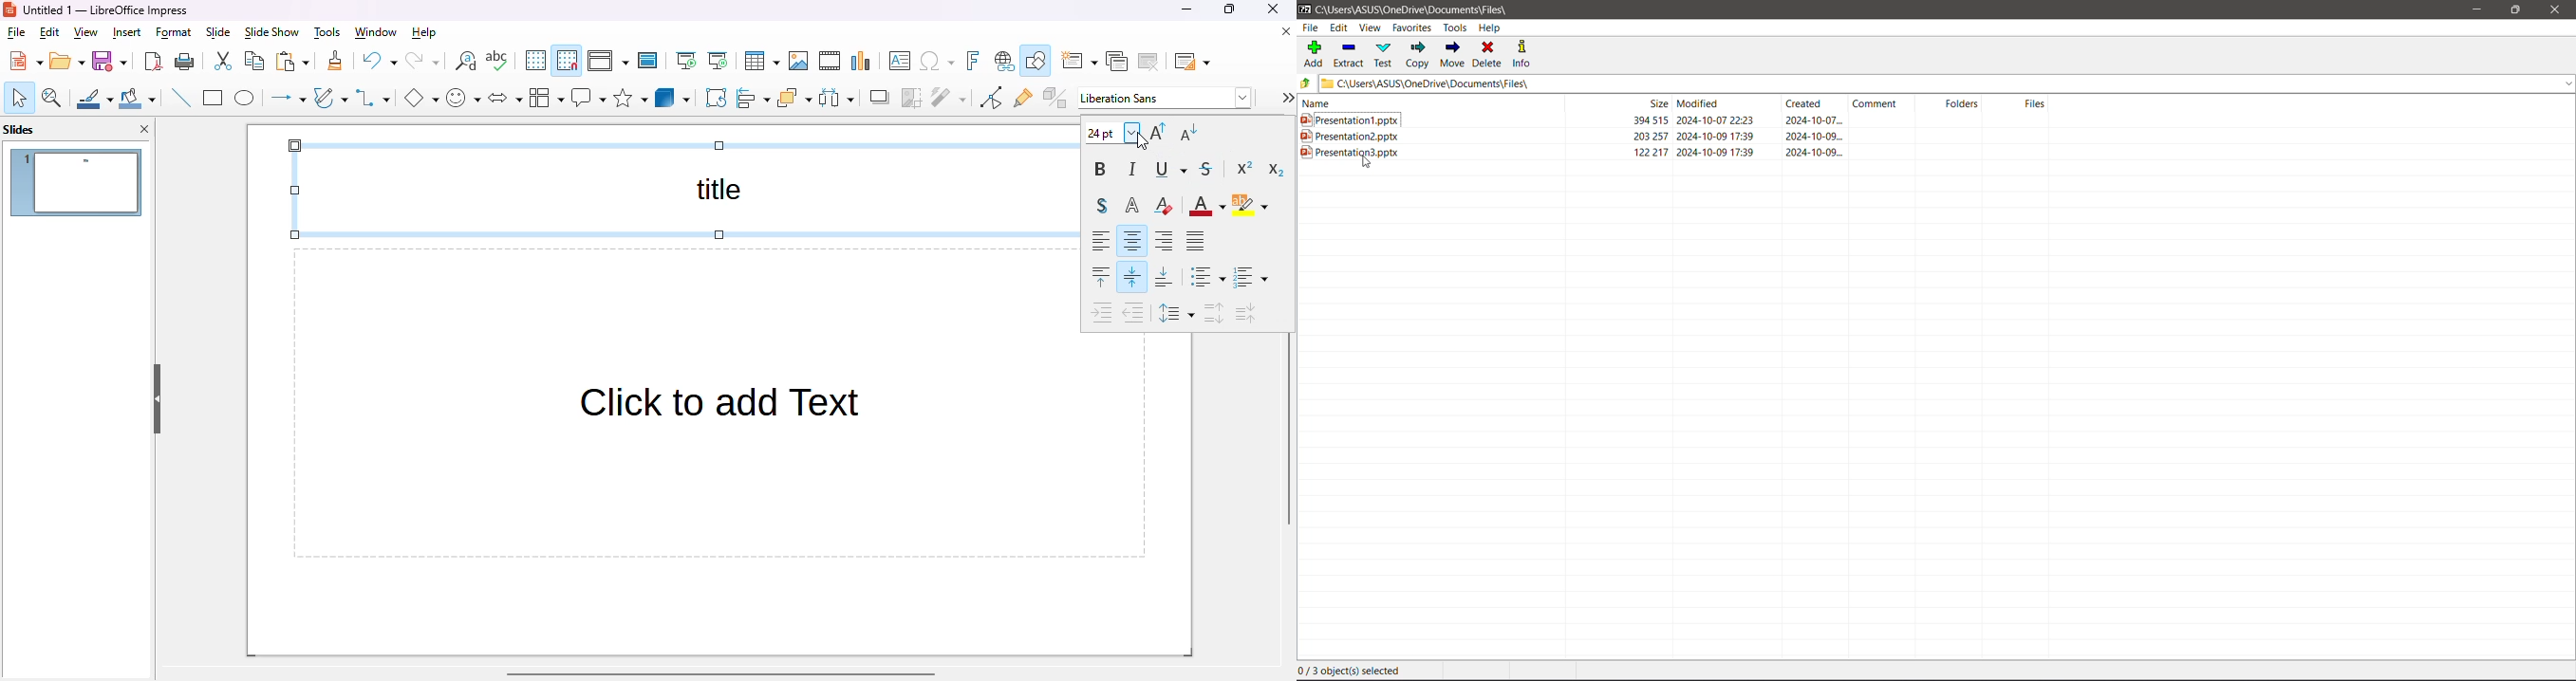 The image size is (2576, 700). What do you see at coordinates (466, 61) in the screenshot?
I see `find and replace` at bounding box center [466, 61].